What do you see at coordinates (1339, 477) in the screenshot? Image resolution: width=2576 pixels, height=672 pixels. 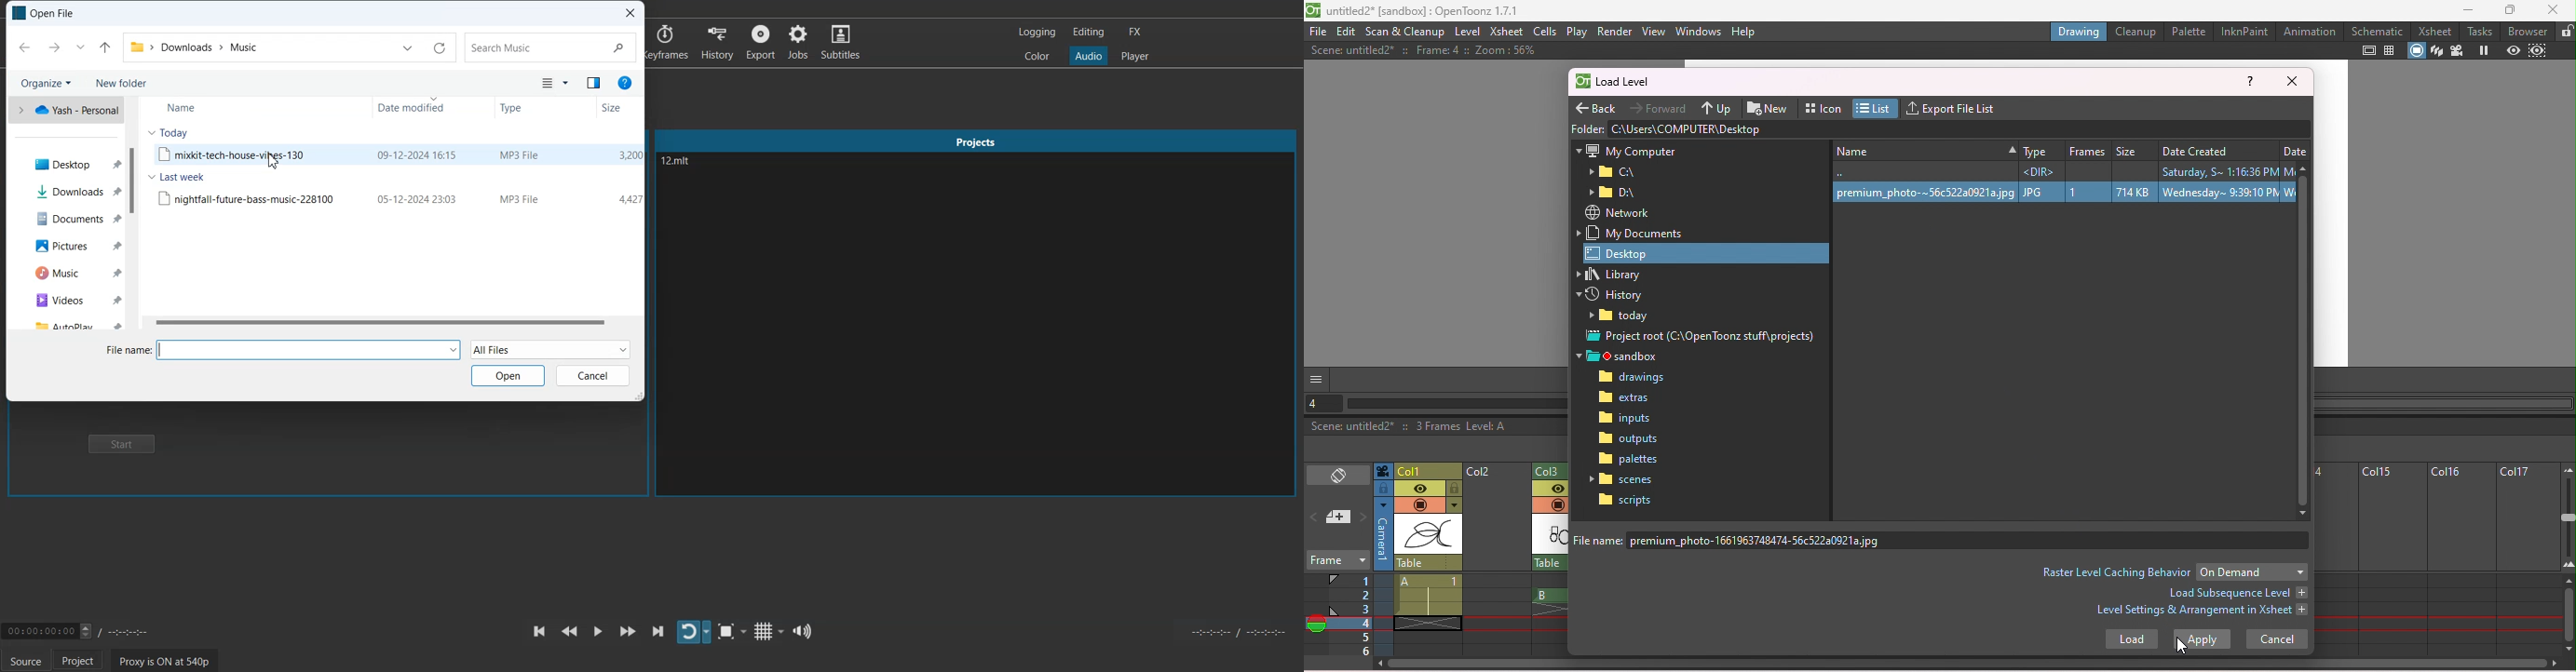 I see `Toggle Xsheet/Timeline` at bounding box center [1339, 477].